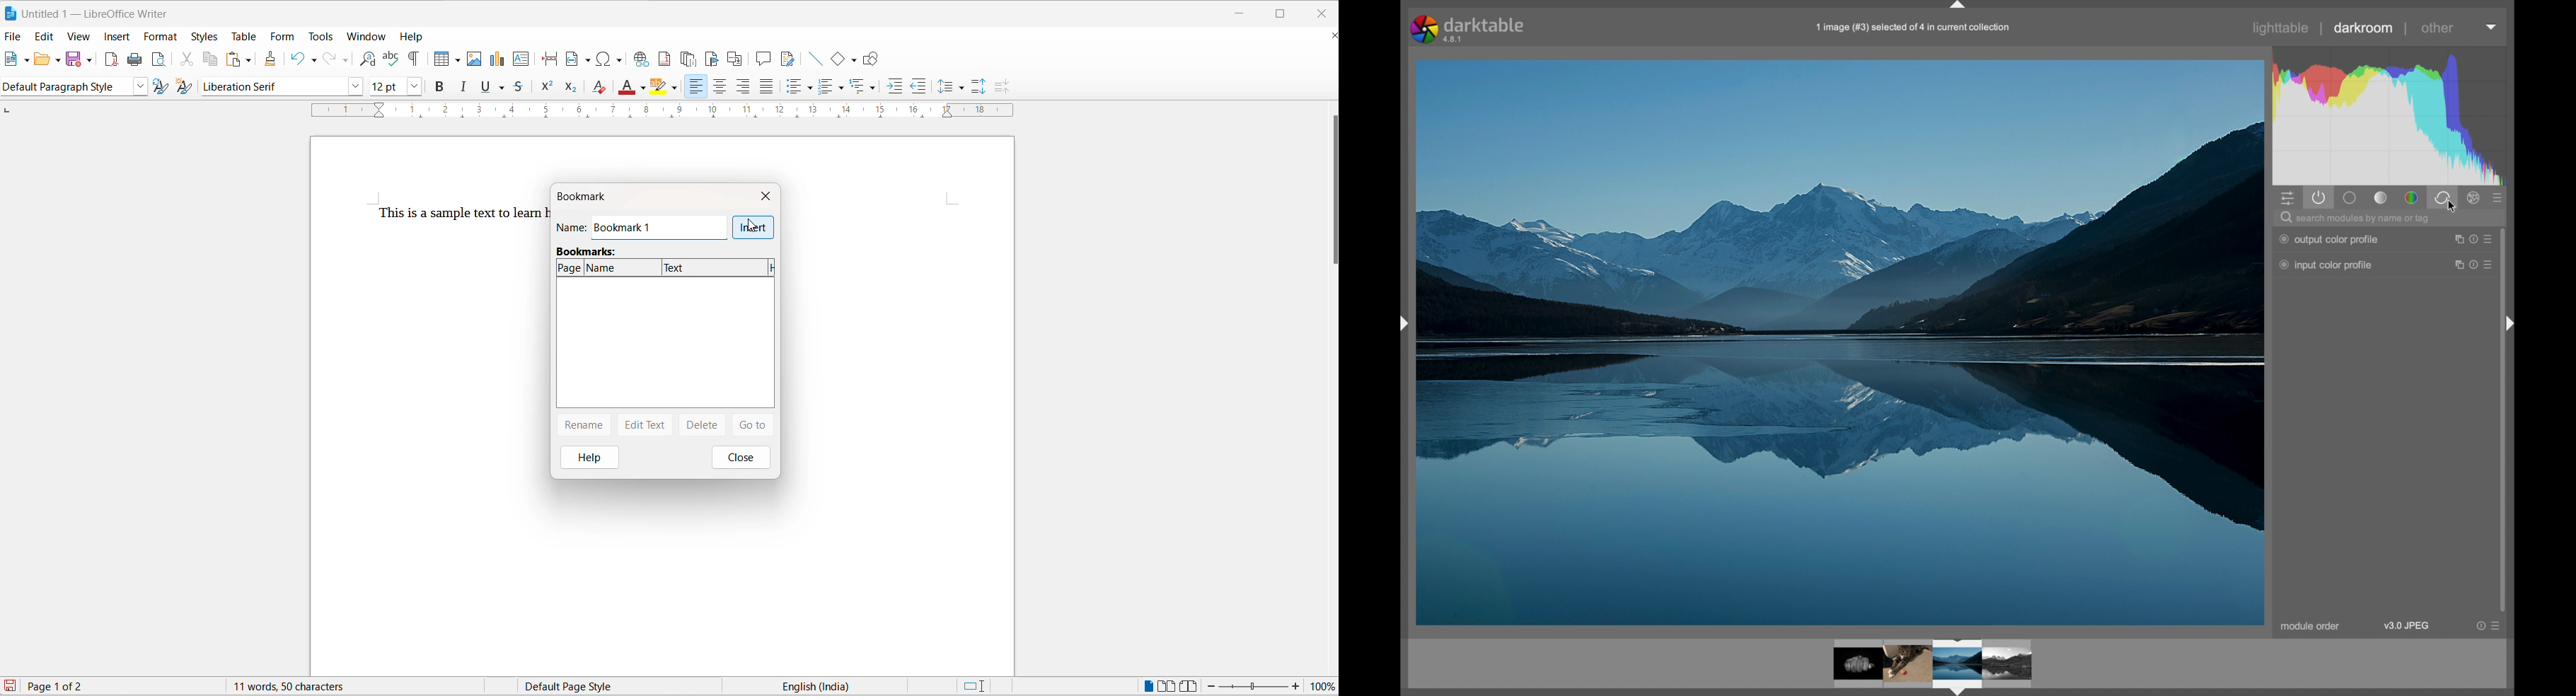 This screenshot has width=2576, height=700. Describe the element at coordinates (72, 59) in the screenshot. I see `save` at that location.